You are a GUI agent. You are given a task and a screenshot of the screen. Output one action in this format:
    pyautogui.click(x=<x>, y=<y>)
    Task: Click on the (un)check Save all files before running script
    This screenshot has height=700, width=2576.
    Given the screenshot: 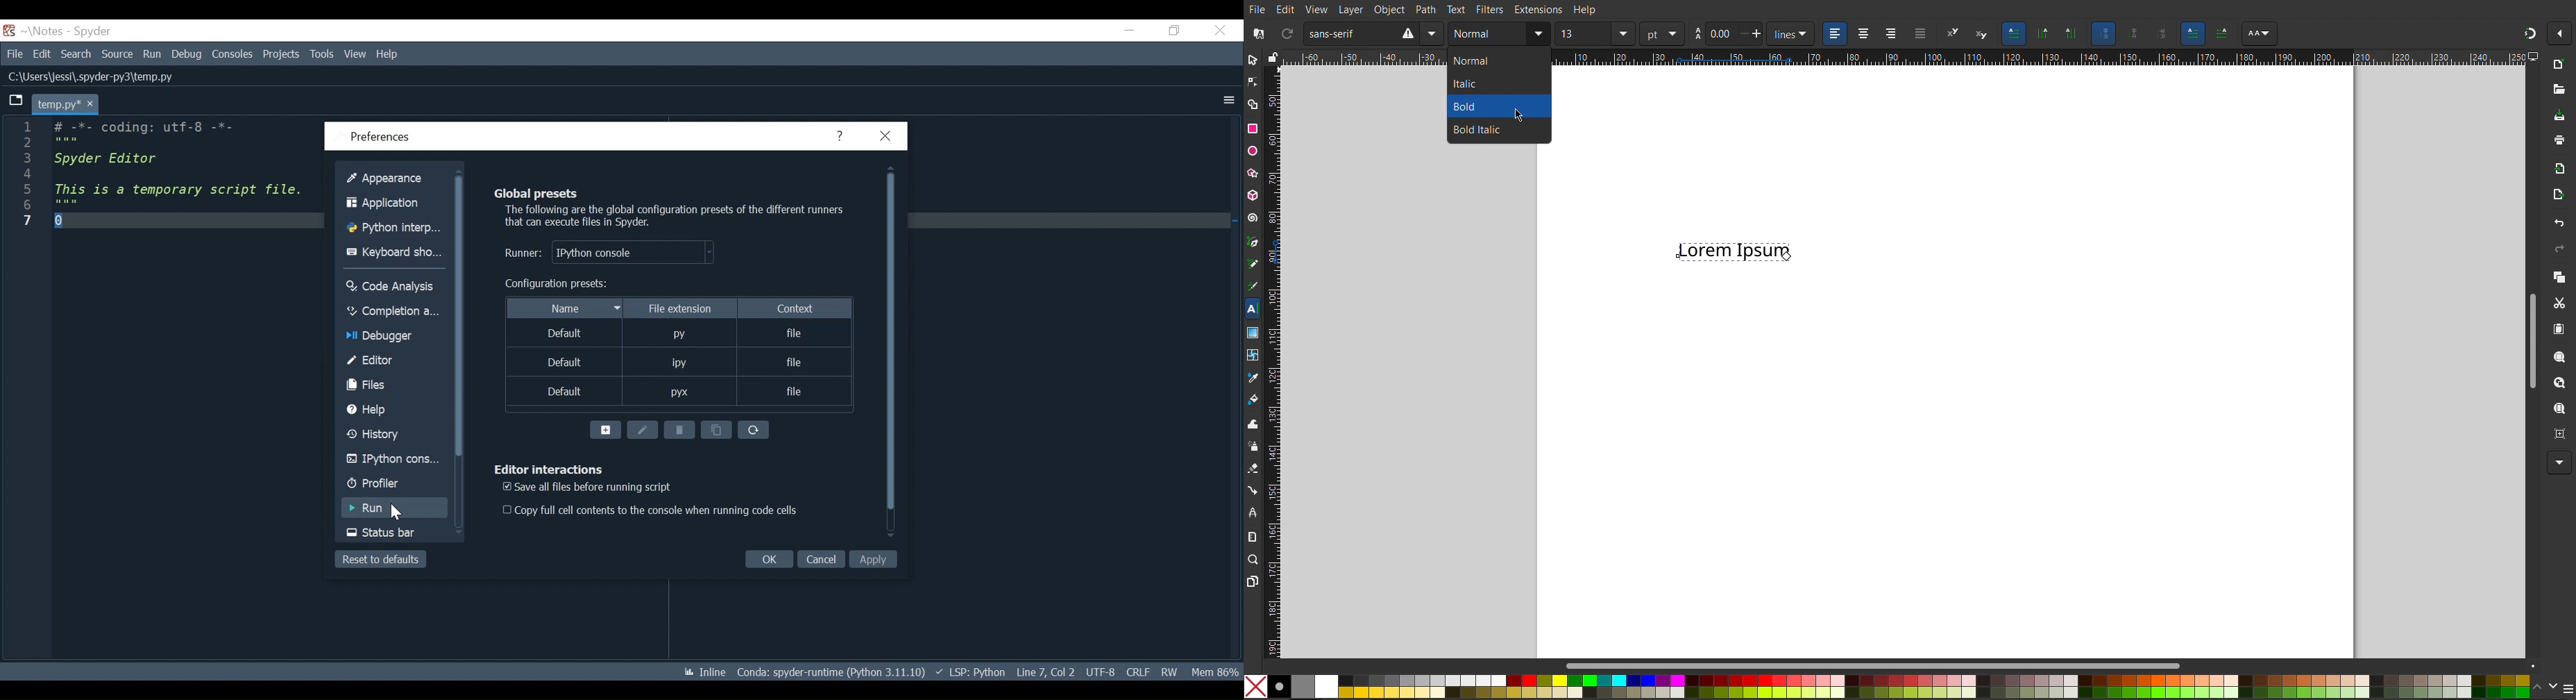 What is the action you would take?
    pyautogui.click(x=583, y=487)
    